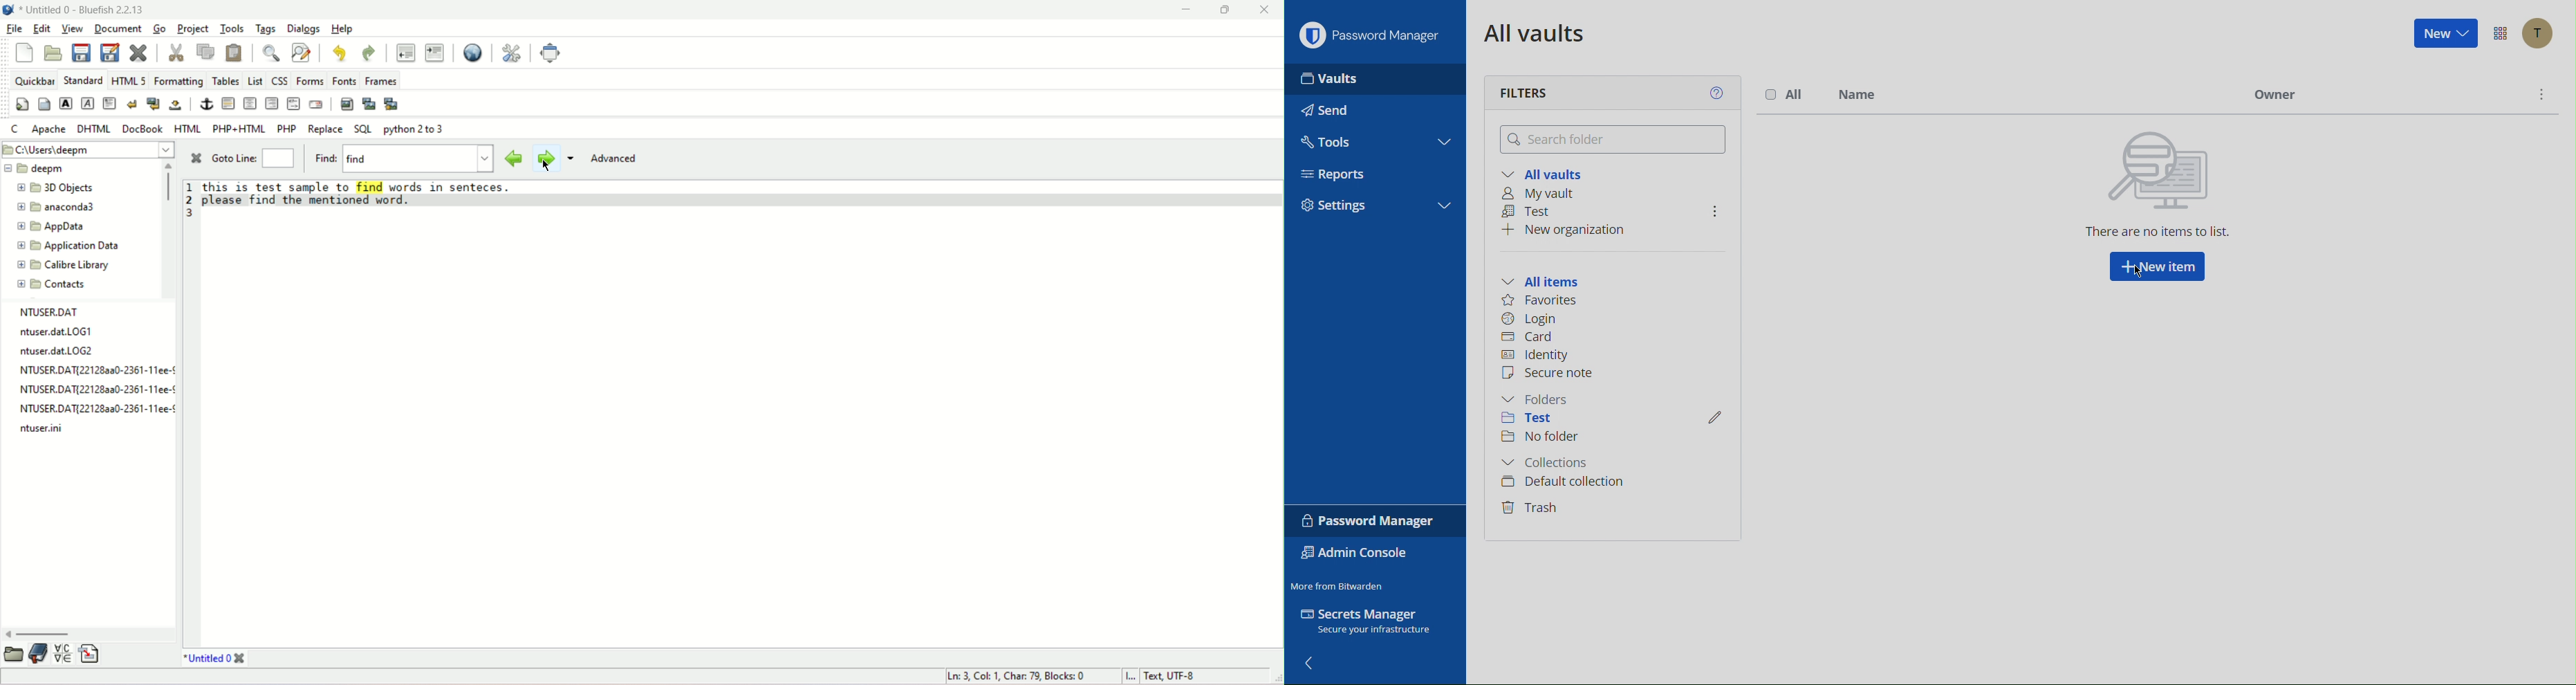  I want to click on document, so click(117, 28).